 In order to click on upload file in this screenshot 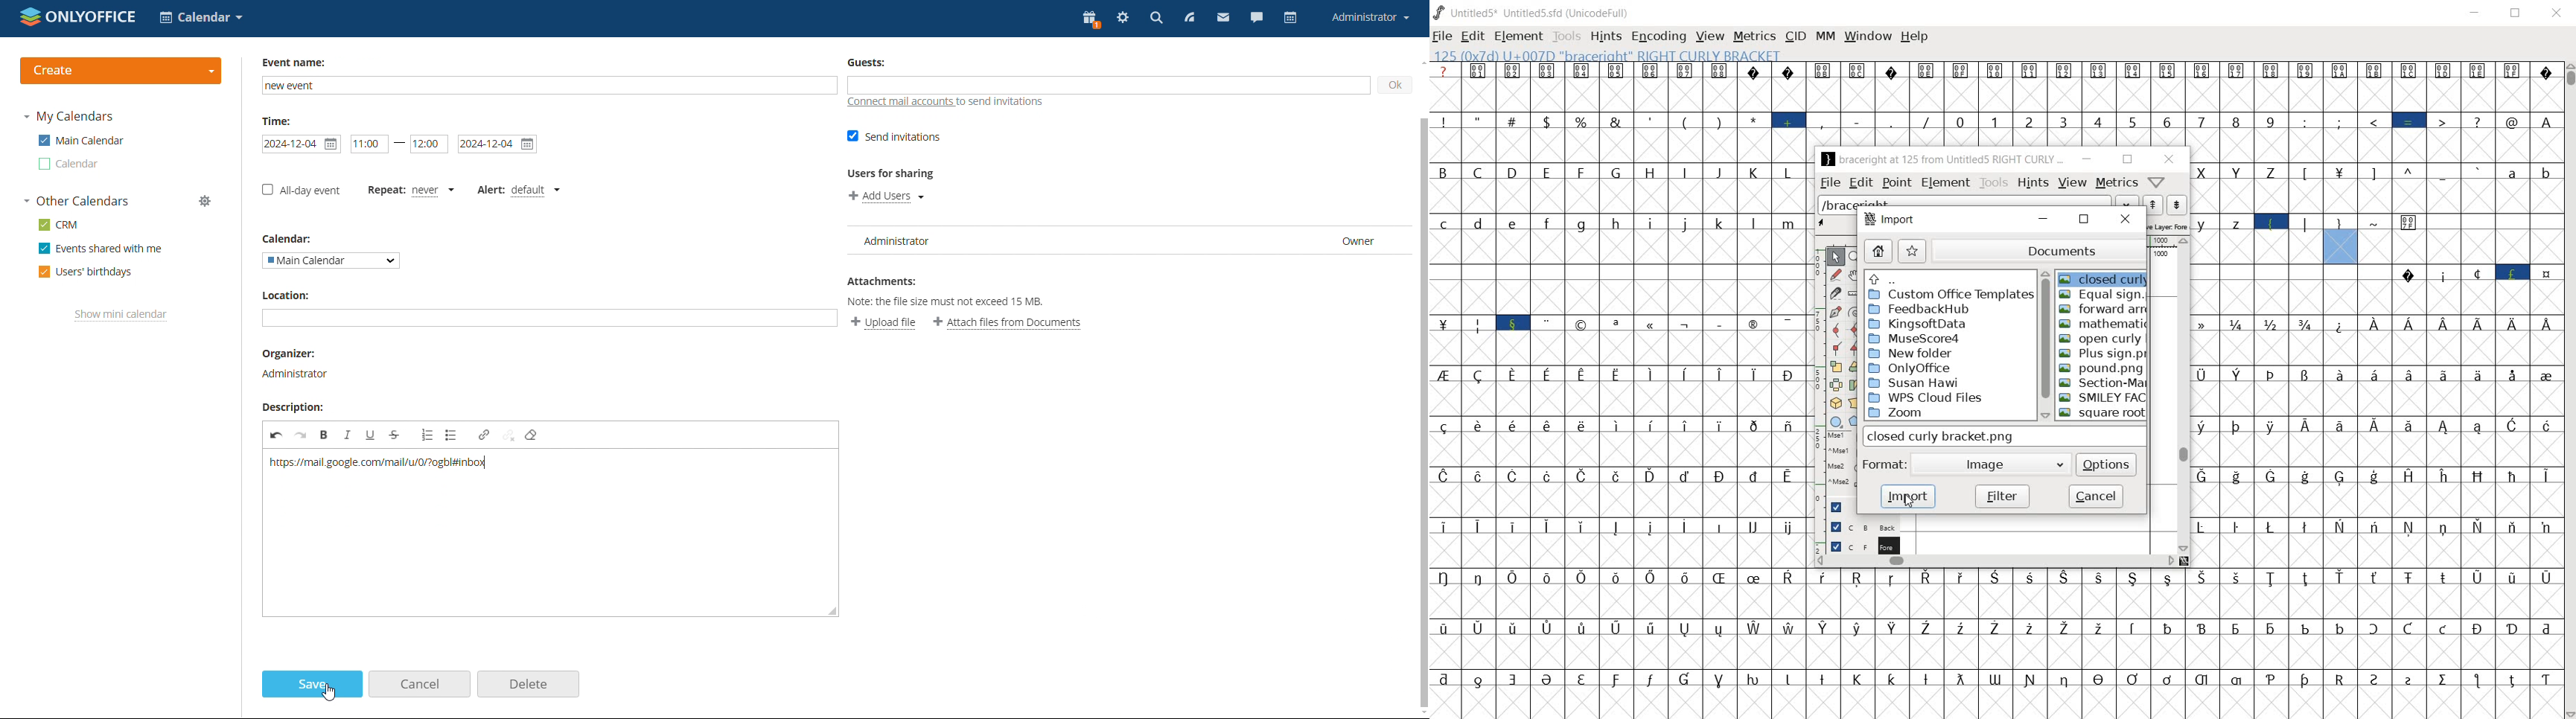, I will do `click(881, 323)`.